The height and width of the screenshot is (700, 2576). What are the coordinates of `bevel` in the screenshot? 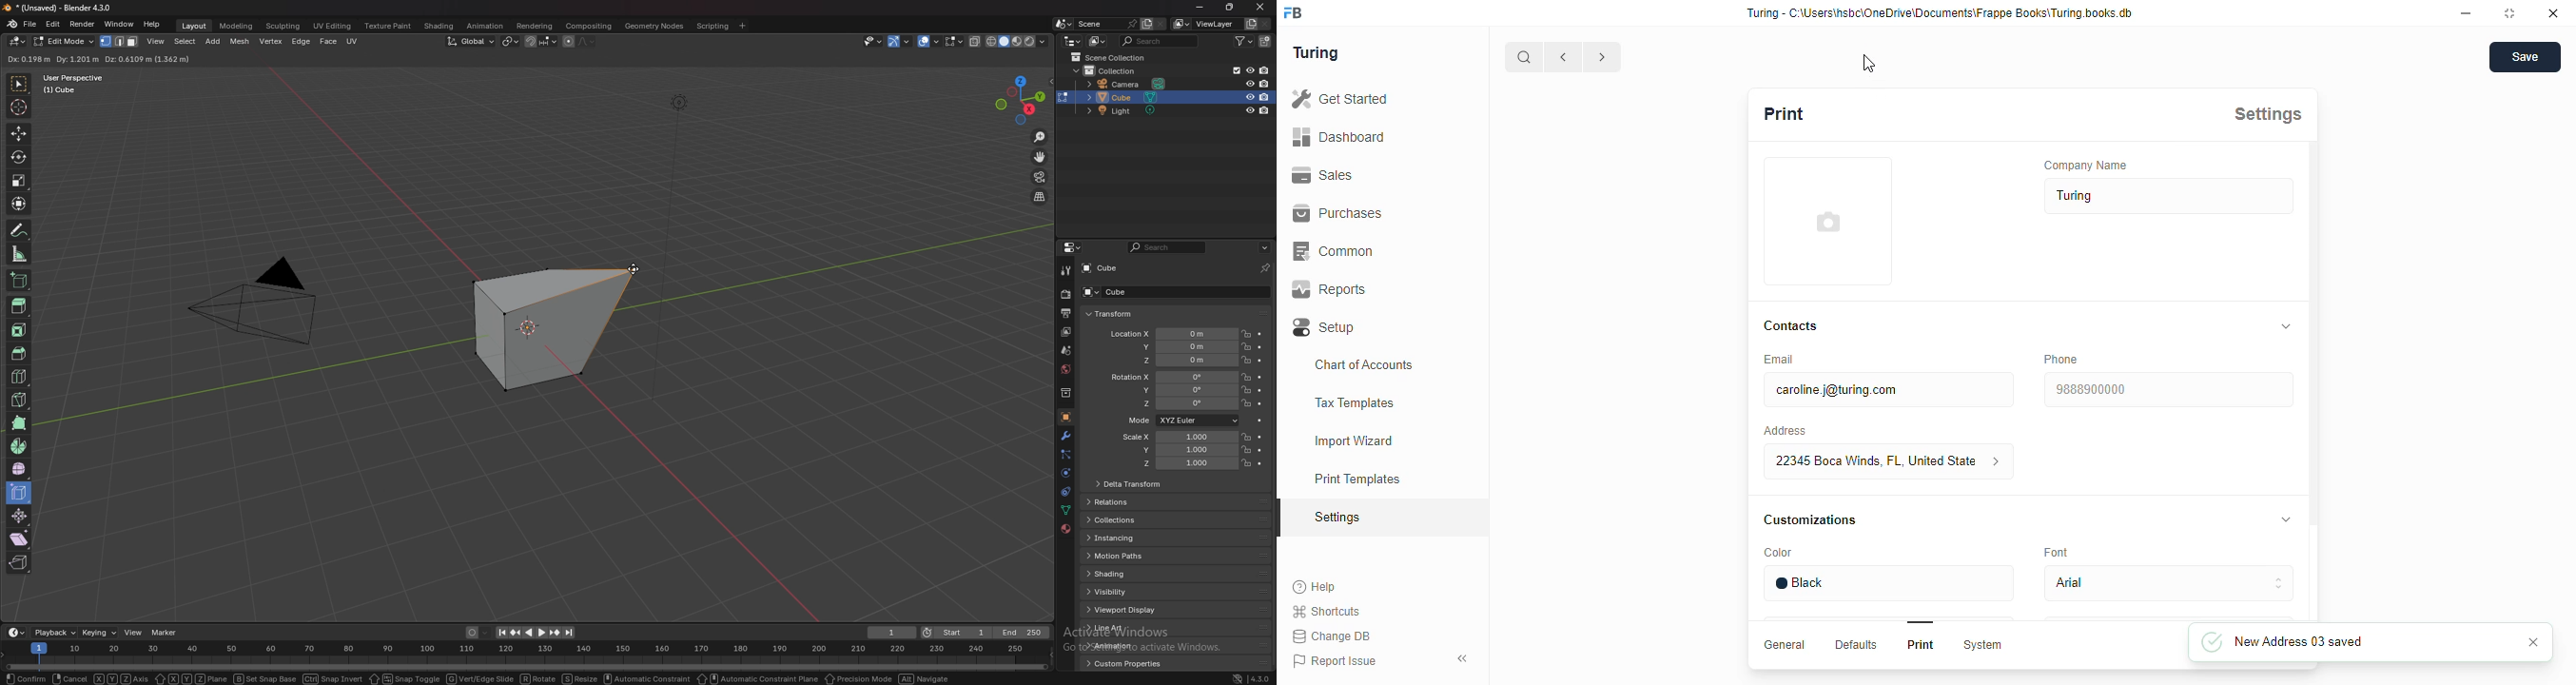 It's located at (17, 353).